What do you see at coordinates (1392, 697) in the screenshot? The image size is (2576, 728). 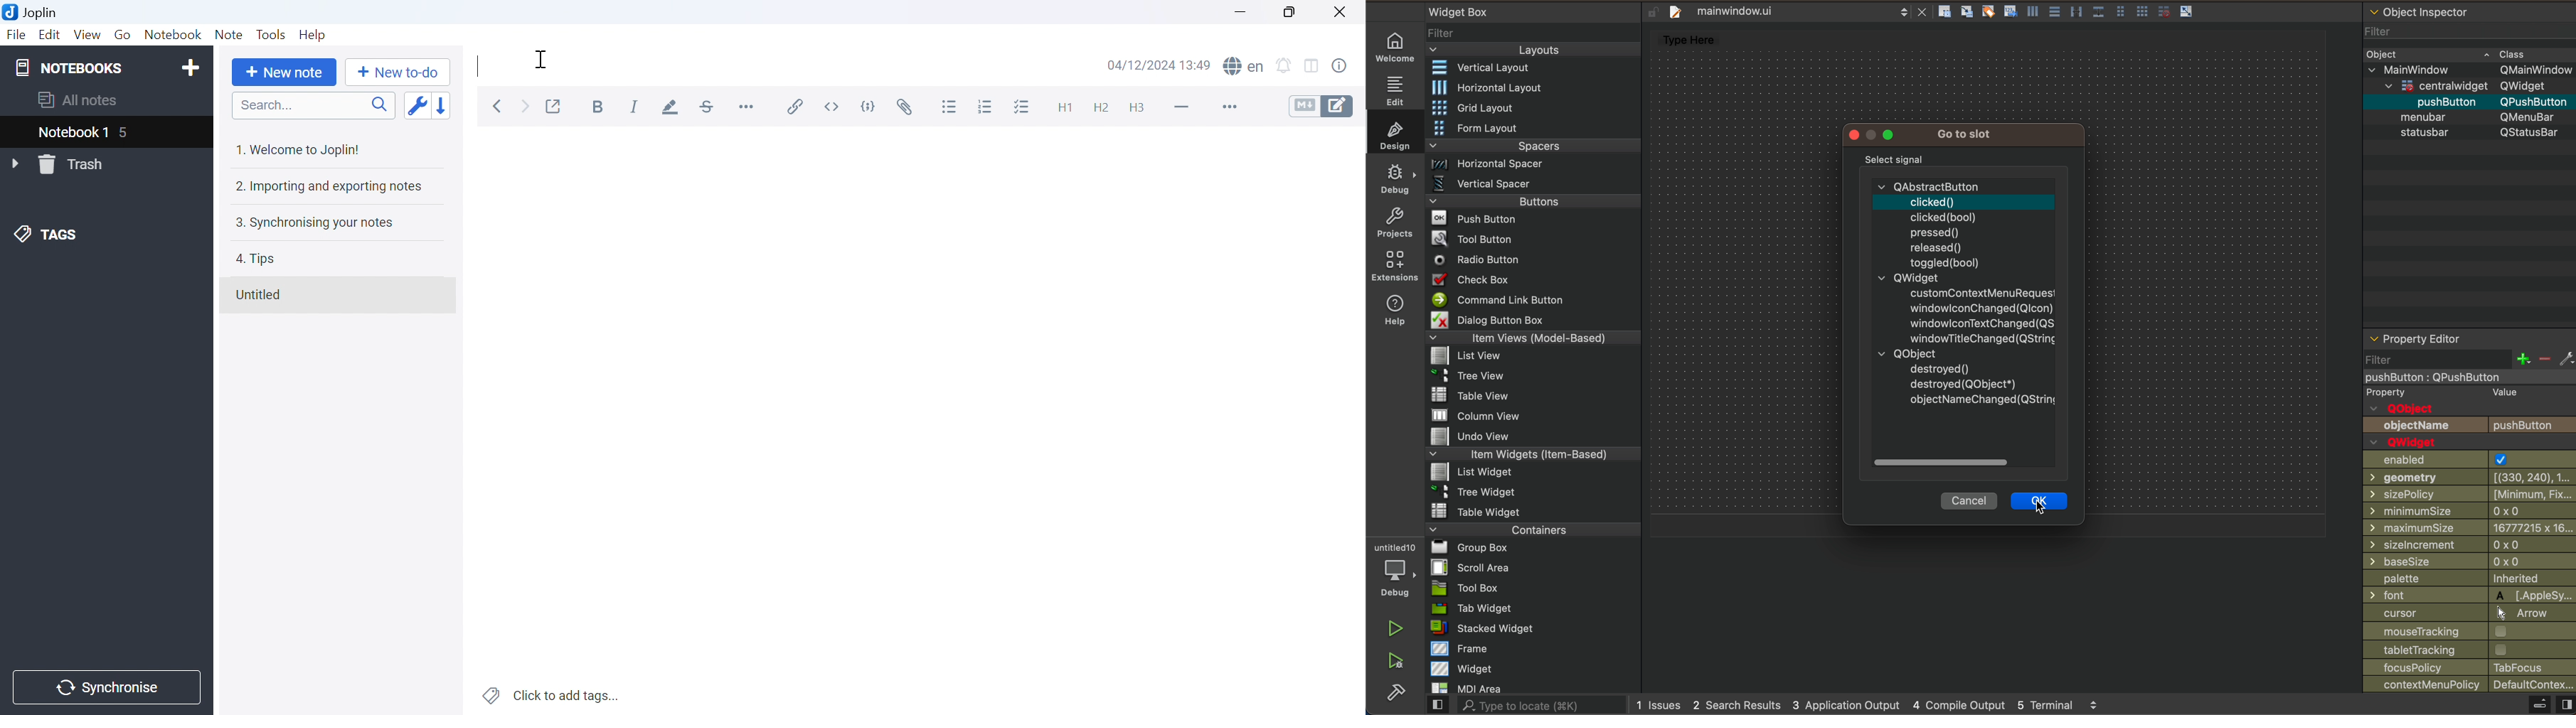 I see `build` at bounding box center [1392, 697].